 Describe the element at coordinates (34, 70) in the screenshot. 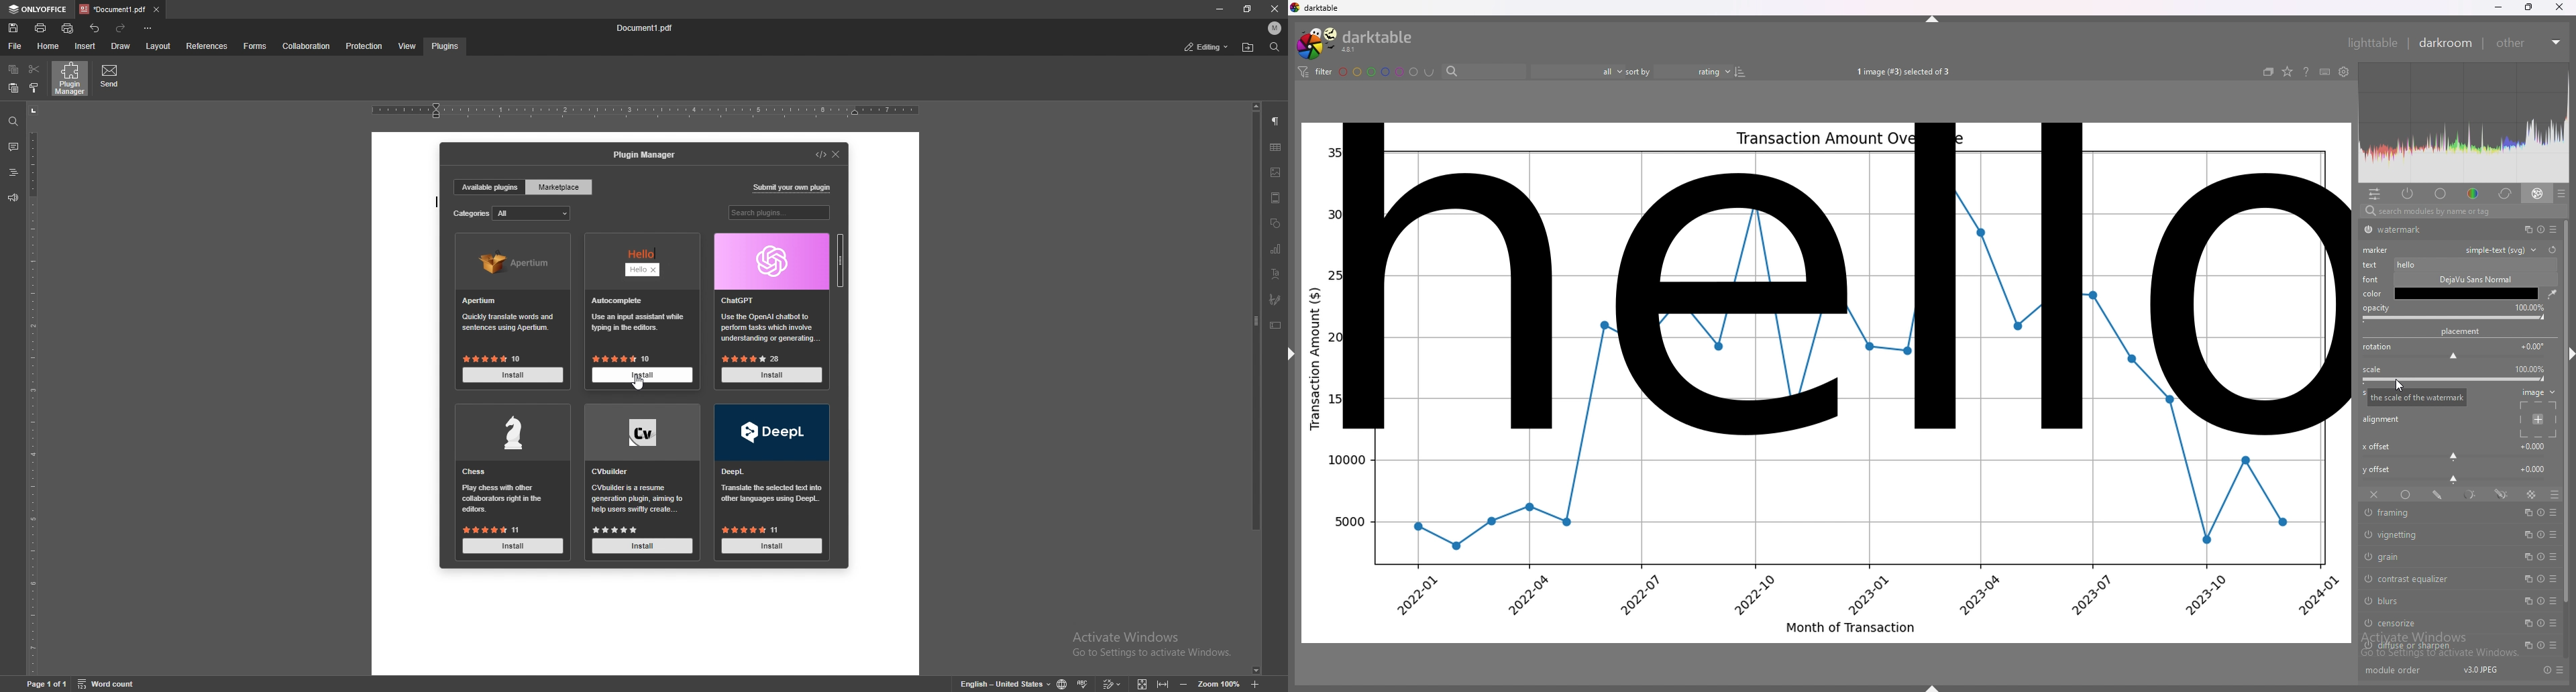

I see `cut` at that location.